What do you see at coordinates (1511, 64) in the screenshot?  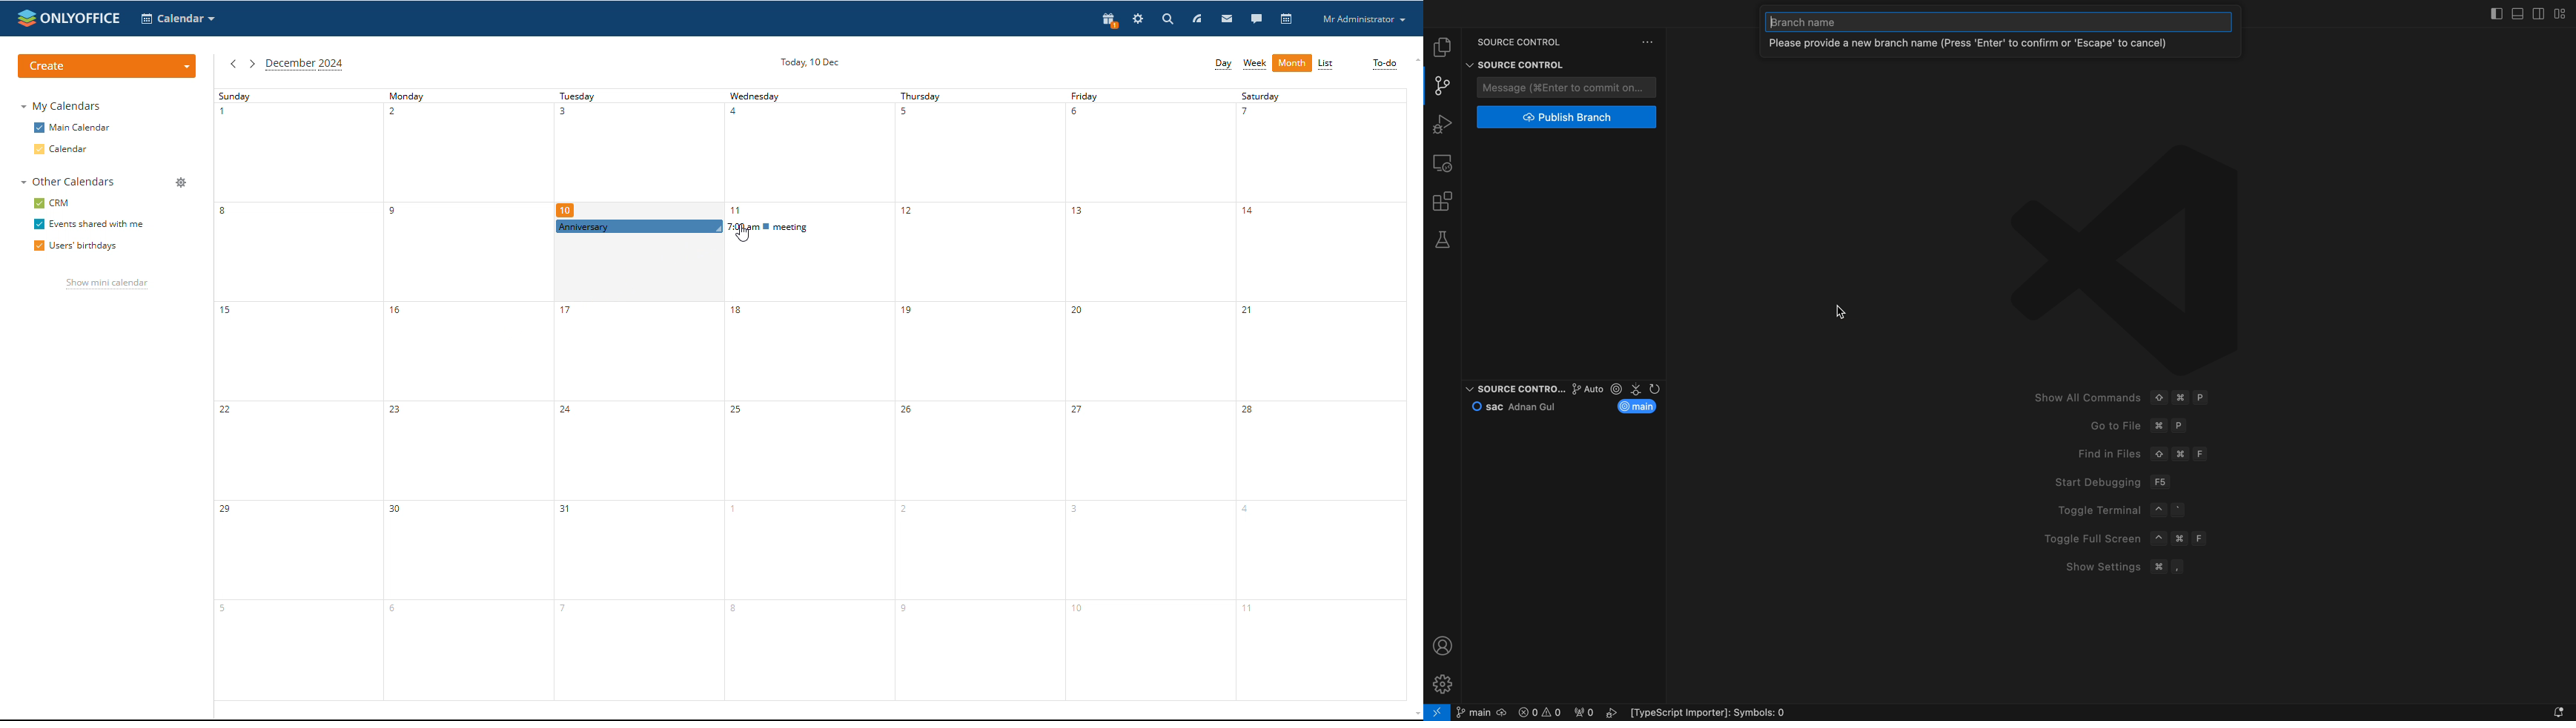 I see `source` at bounding box center [1511, 64].